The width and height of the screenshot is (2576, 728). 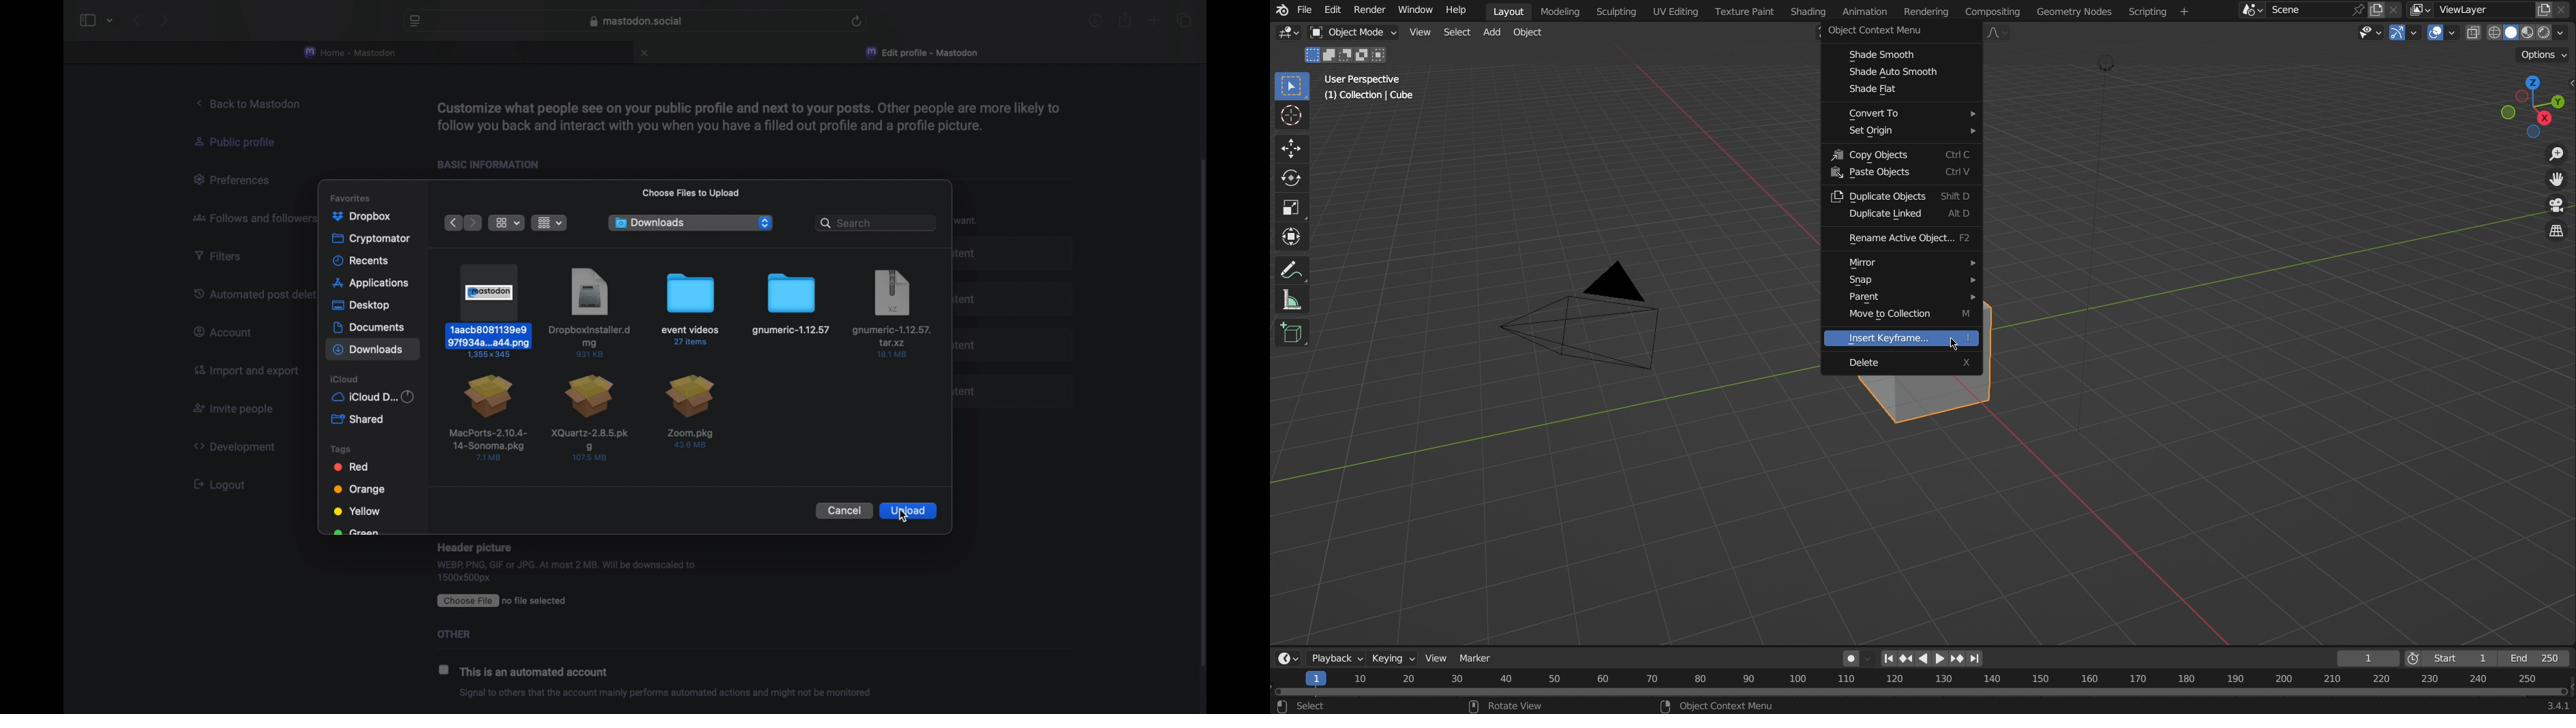 I want to click on Layout, so click(x=1505, y=10).